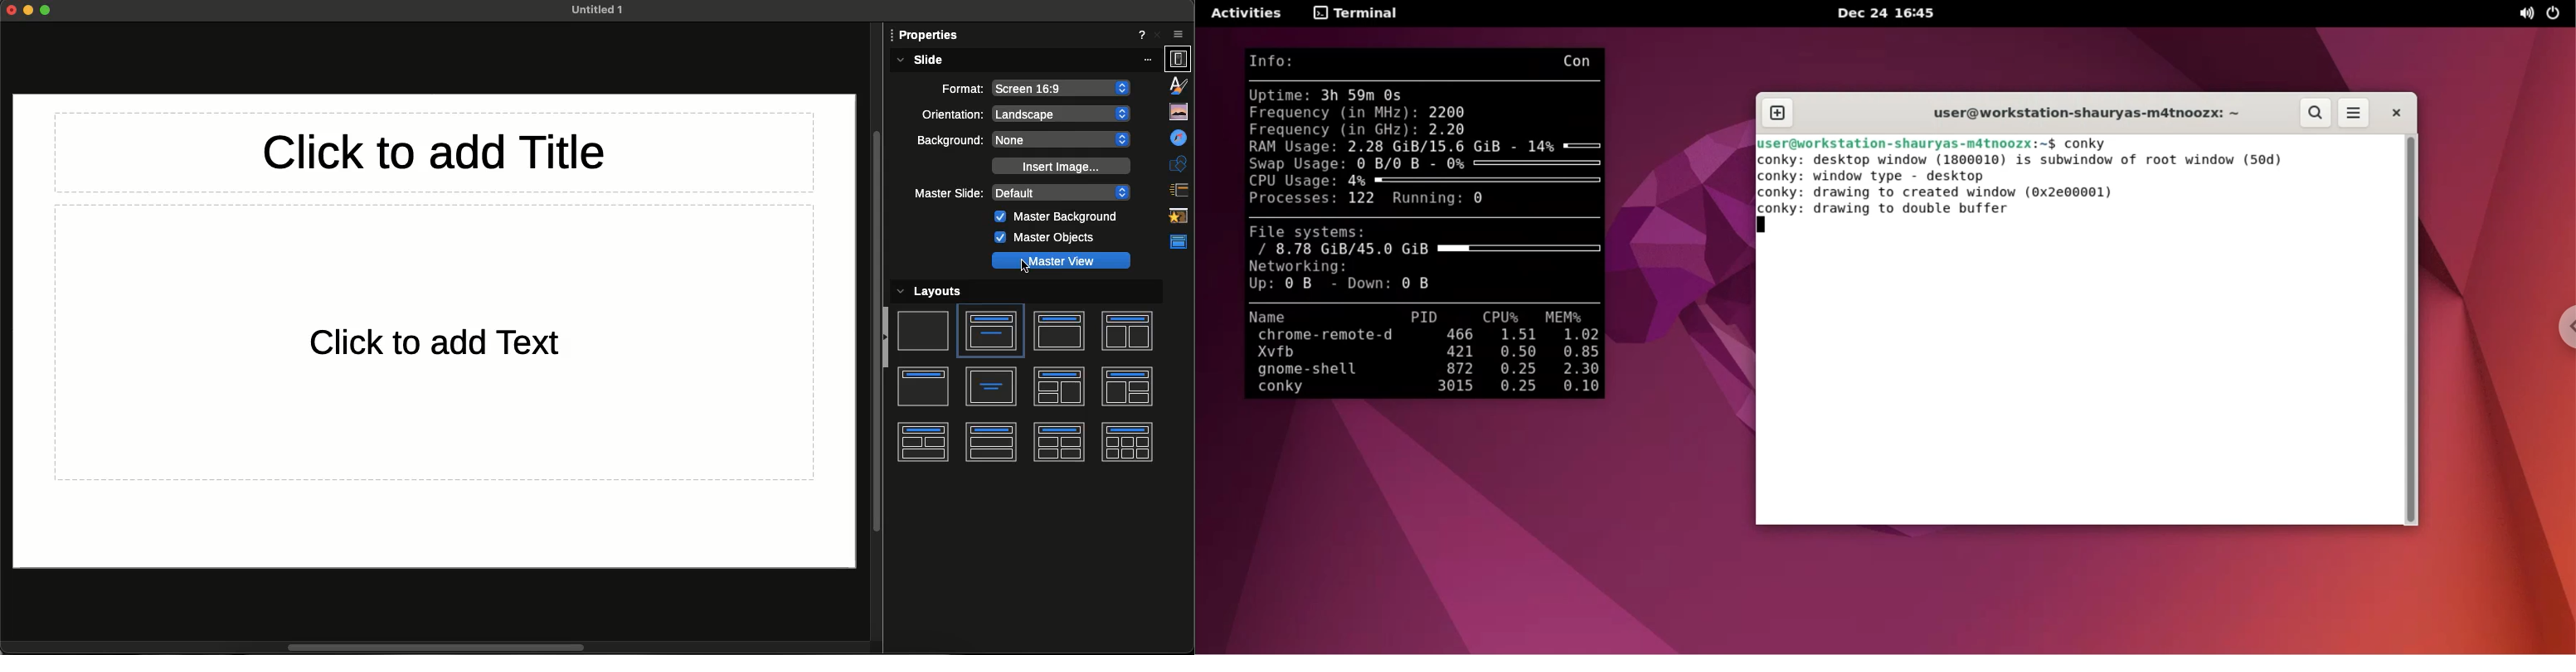  What do you see at coordinates (459, 345) in the screenshot?
I see `Text` at bounding box center [459, 345].